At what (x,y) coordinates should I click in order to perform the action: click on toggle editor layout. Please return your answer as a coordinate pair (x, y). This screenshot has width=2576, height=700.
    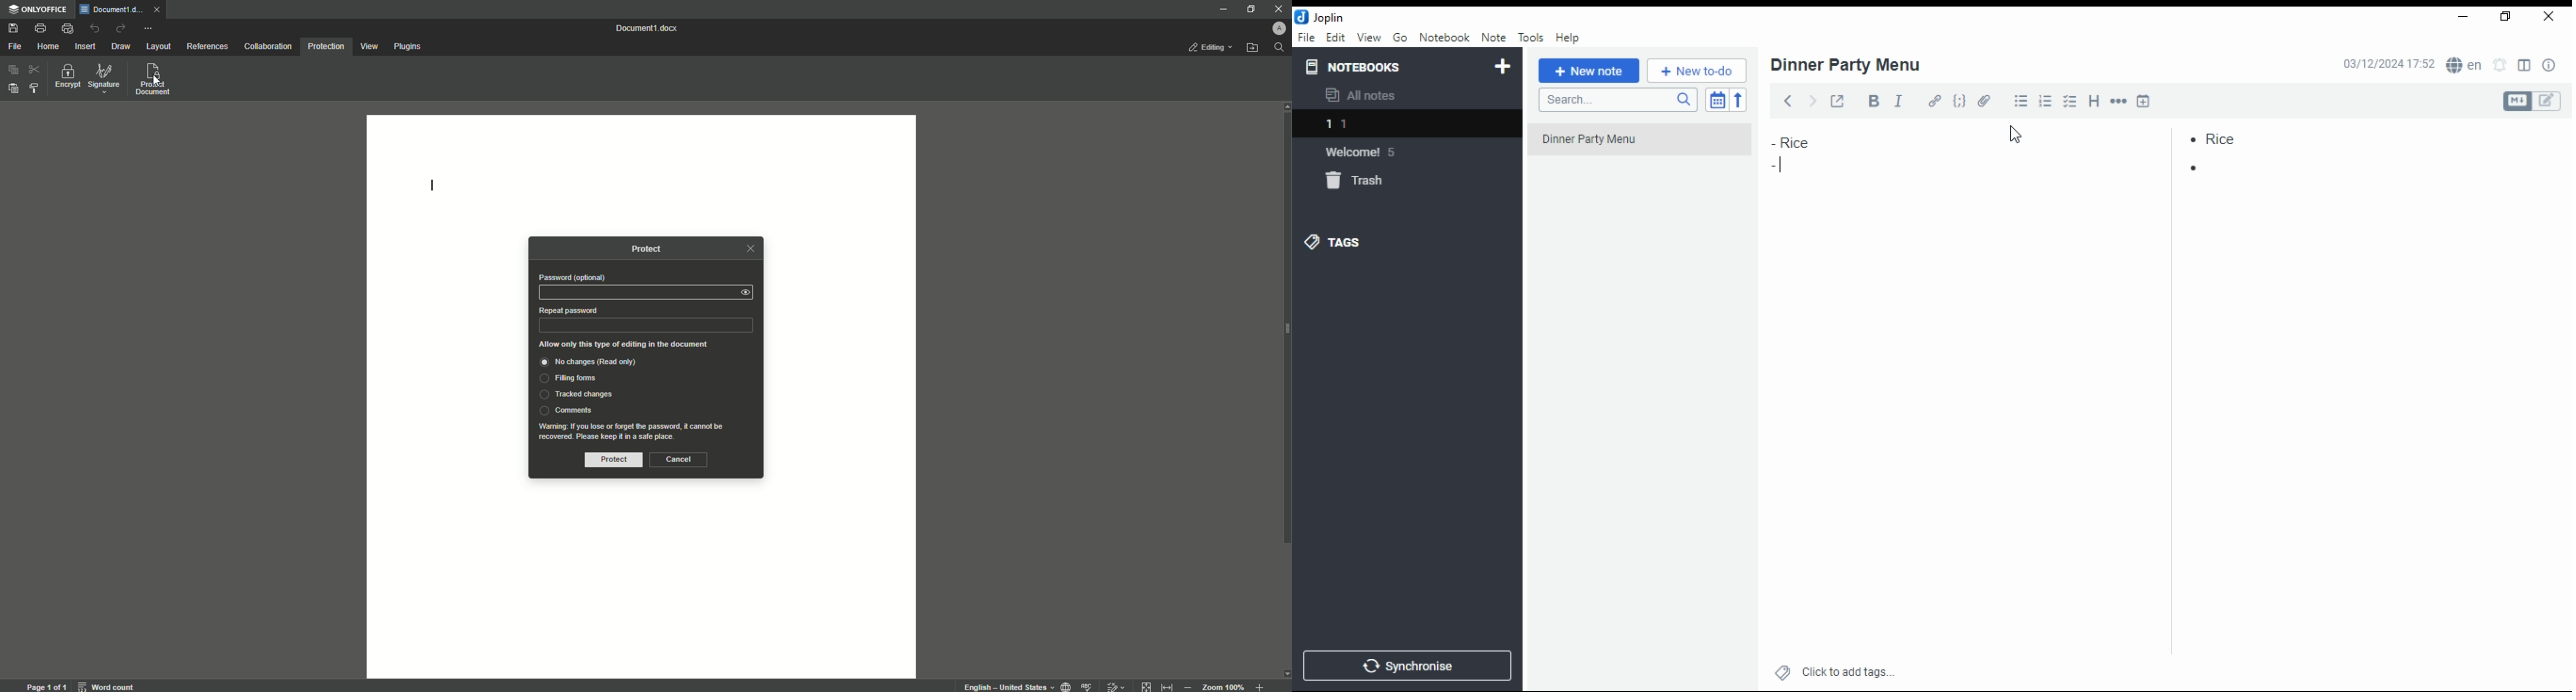
    Looking at the image, I should click on (2524, 66).